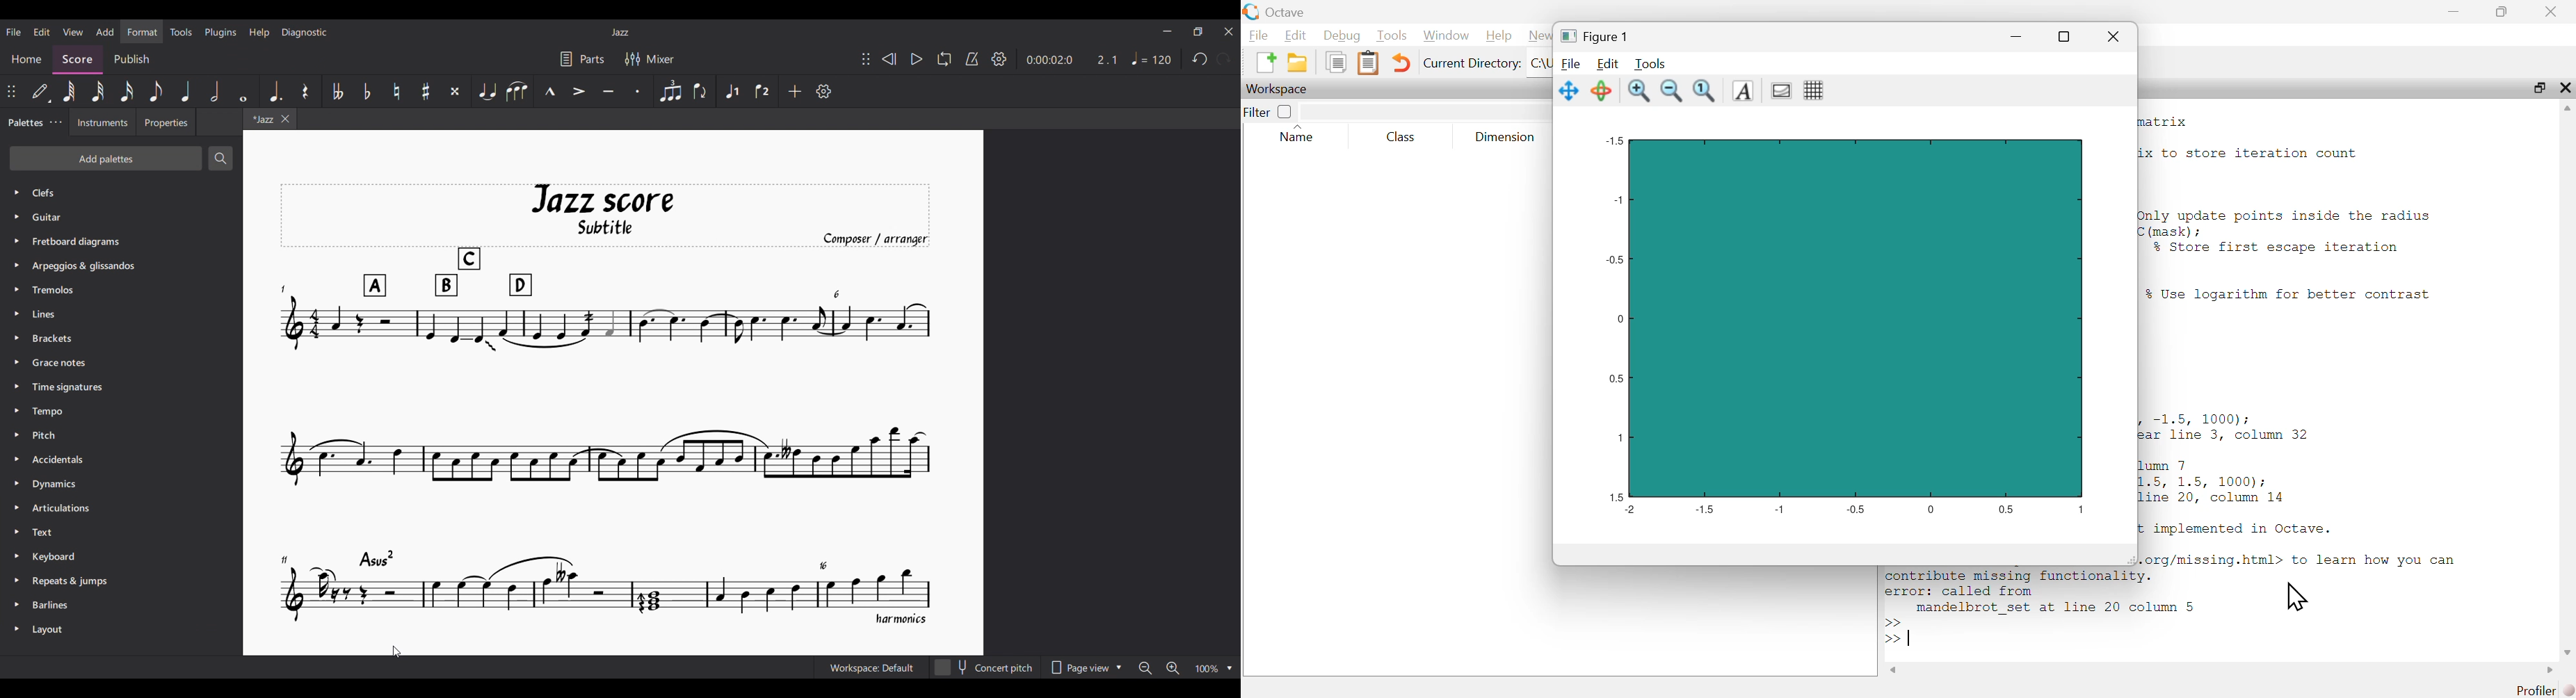 This screenshot has width=2576, height=700. What do you see at coordinates (78, 56) in the screenshot?
I see `Score, current section highlighted` at bounding box center [78, 56].